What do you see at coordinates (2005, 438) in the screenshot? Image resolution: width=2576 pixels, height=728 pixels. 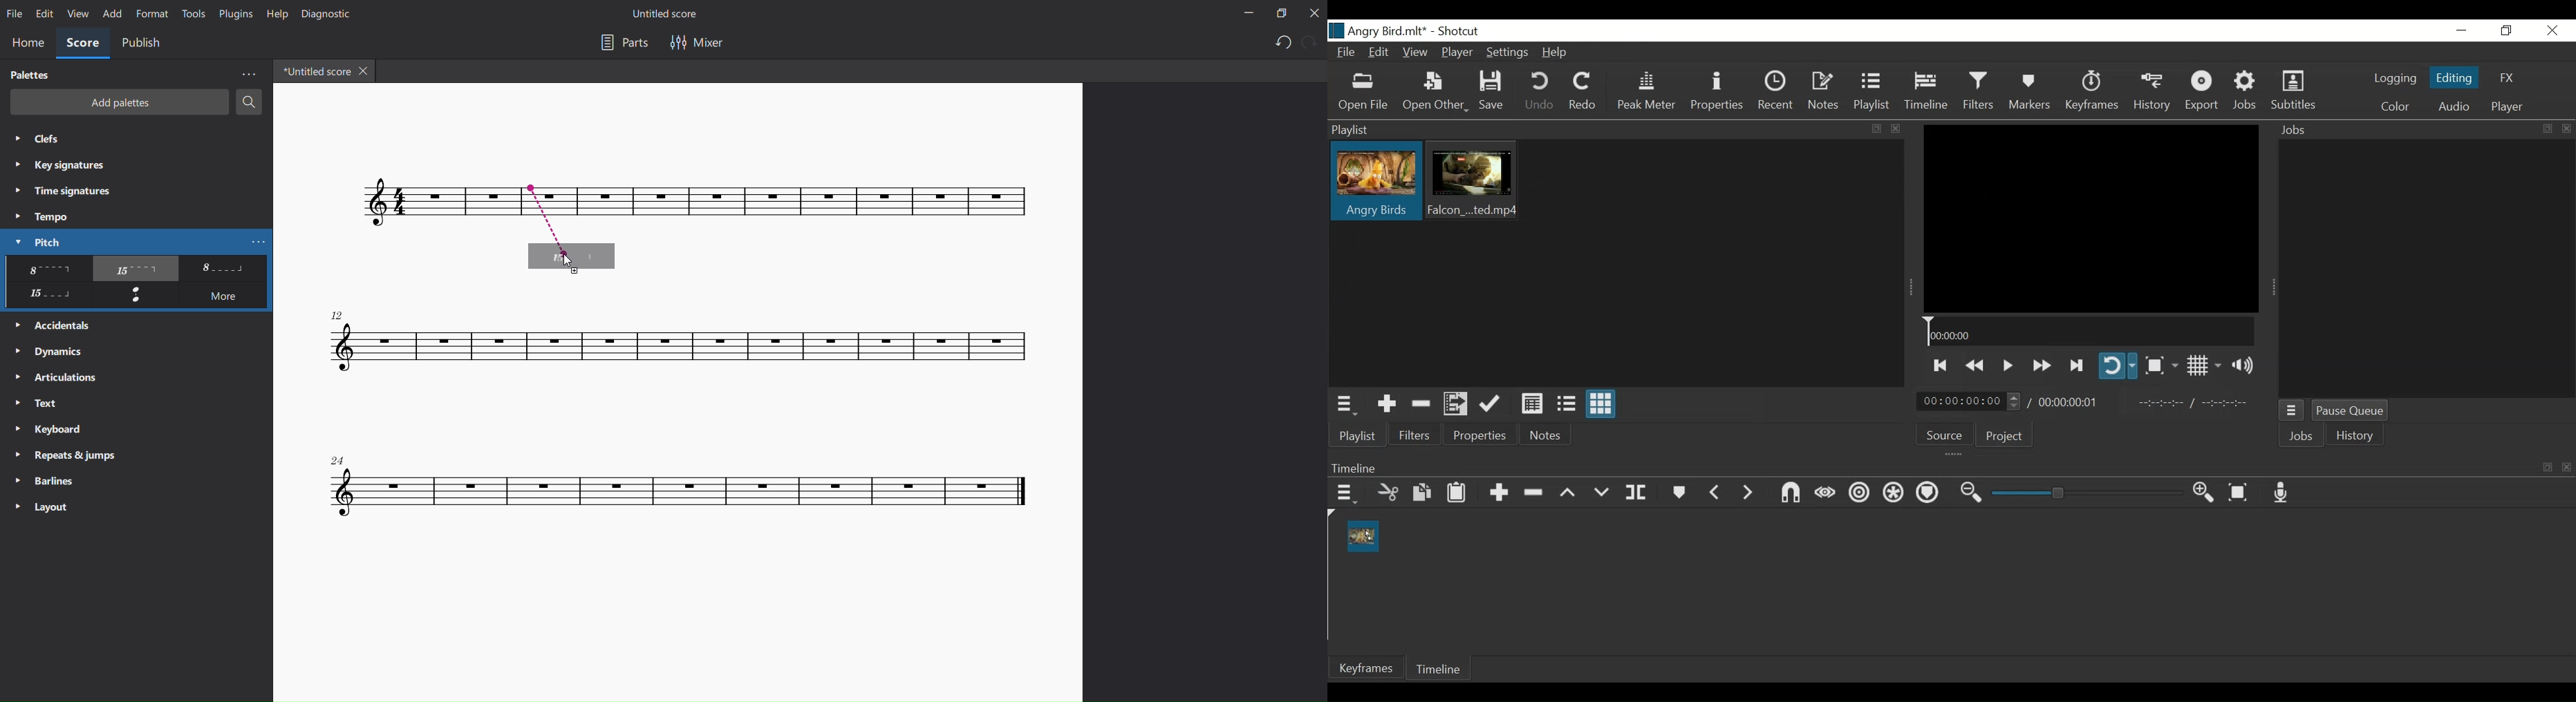 I see `Project` at bounding box center [2005, 438].